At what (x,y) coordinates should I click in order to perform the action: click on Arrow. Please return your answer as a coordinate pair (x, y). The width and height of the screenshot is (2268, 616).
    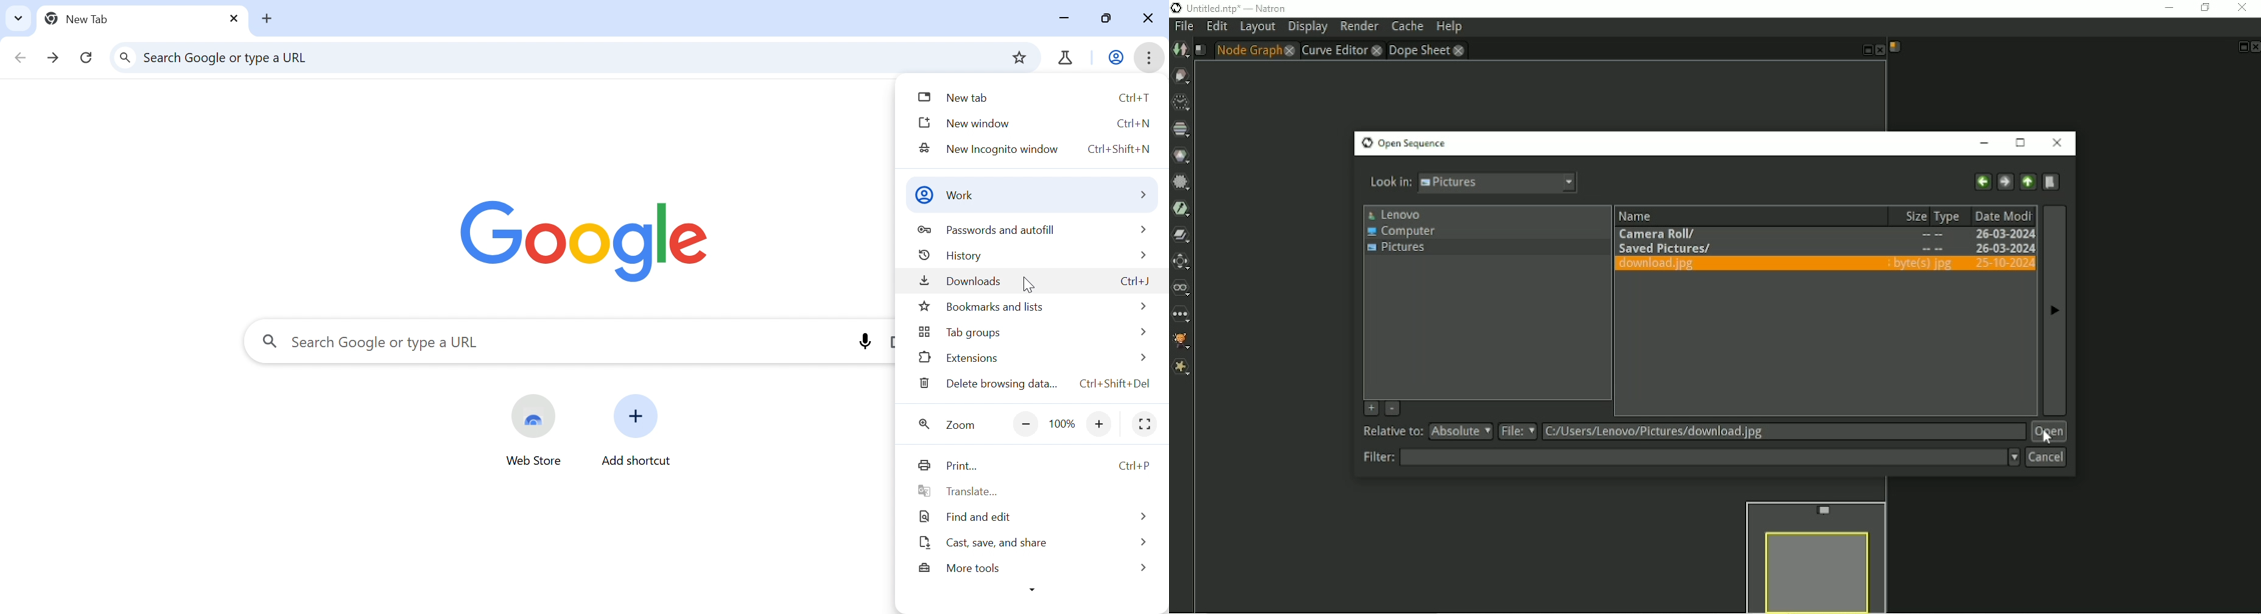
    Looking at the image, I should click on (1141, 195).